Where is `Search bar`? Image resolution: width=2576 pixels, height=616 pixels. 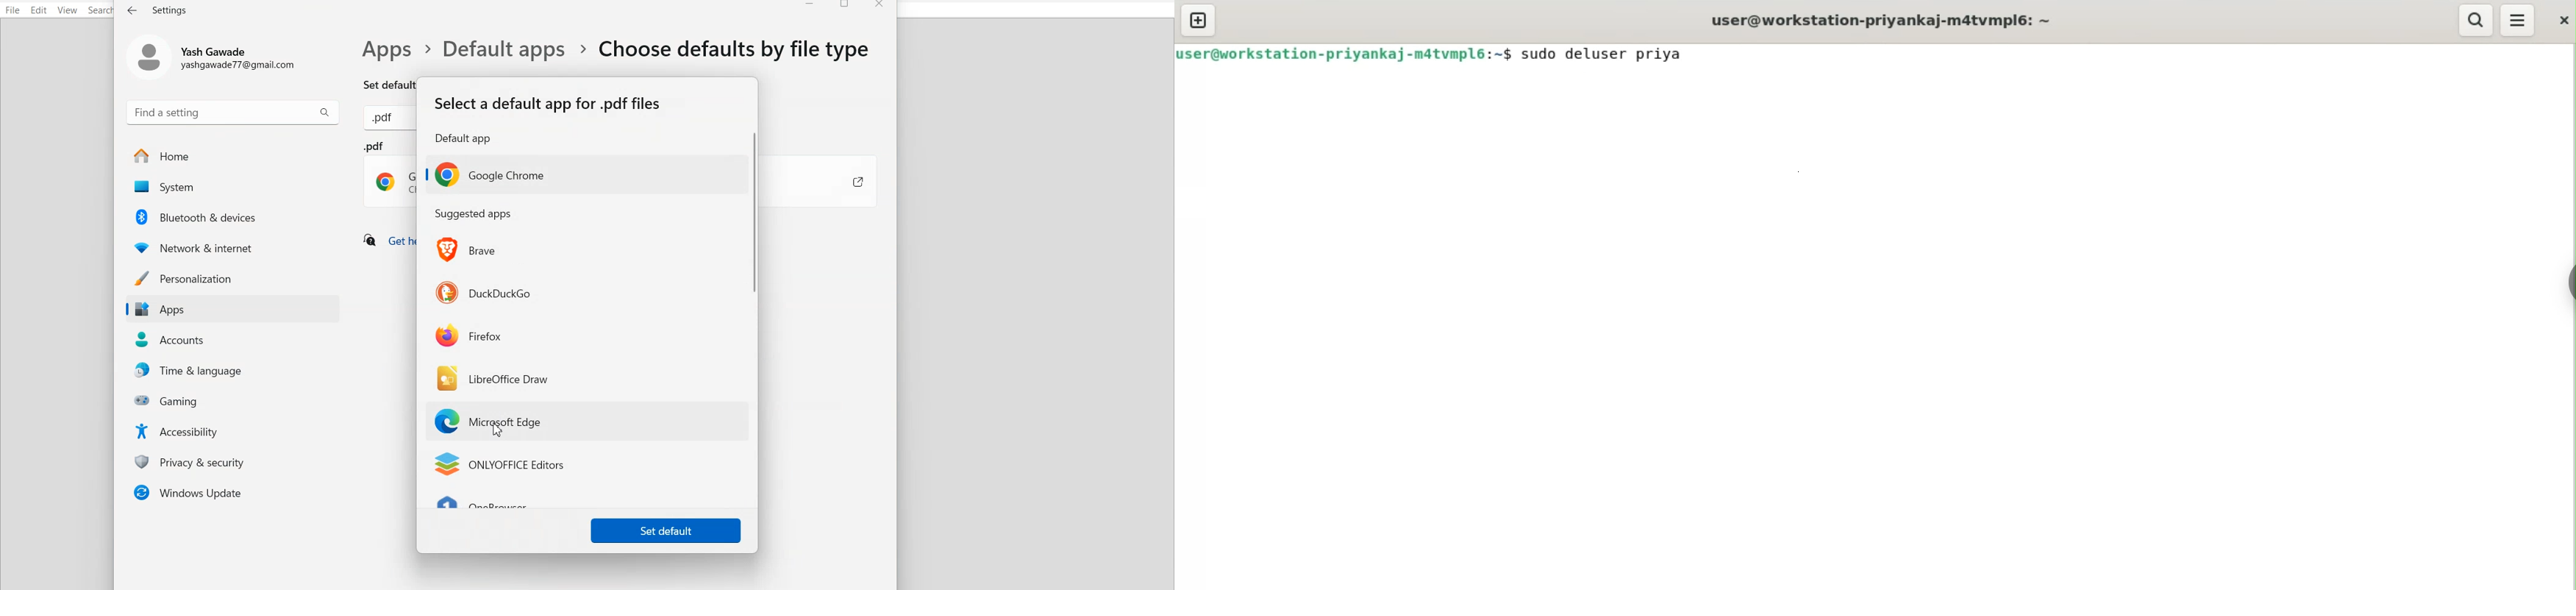 Search bar is located at coordinates (233, 111).